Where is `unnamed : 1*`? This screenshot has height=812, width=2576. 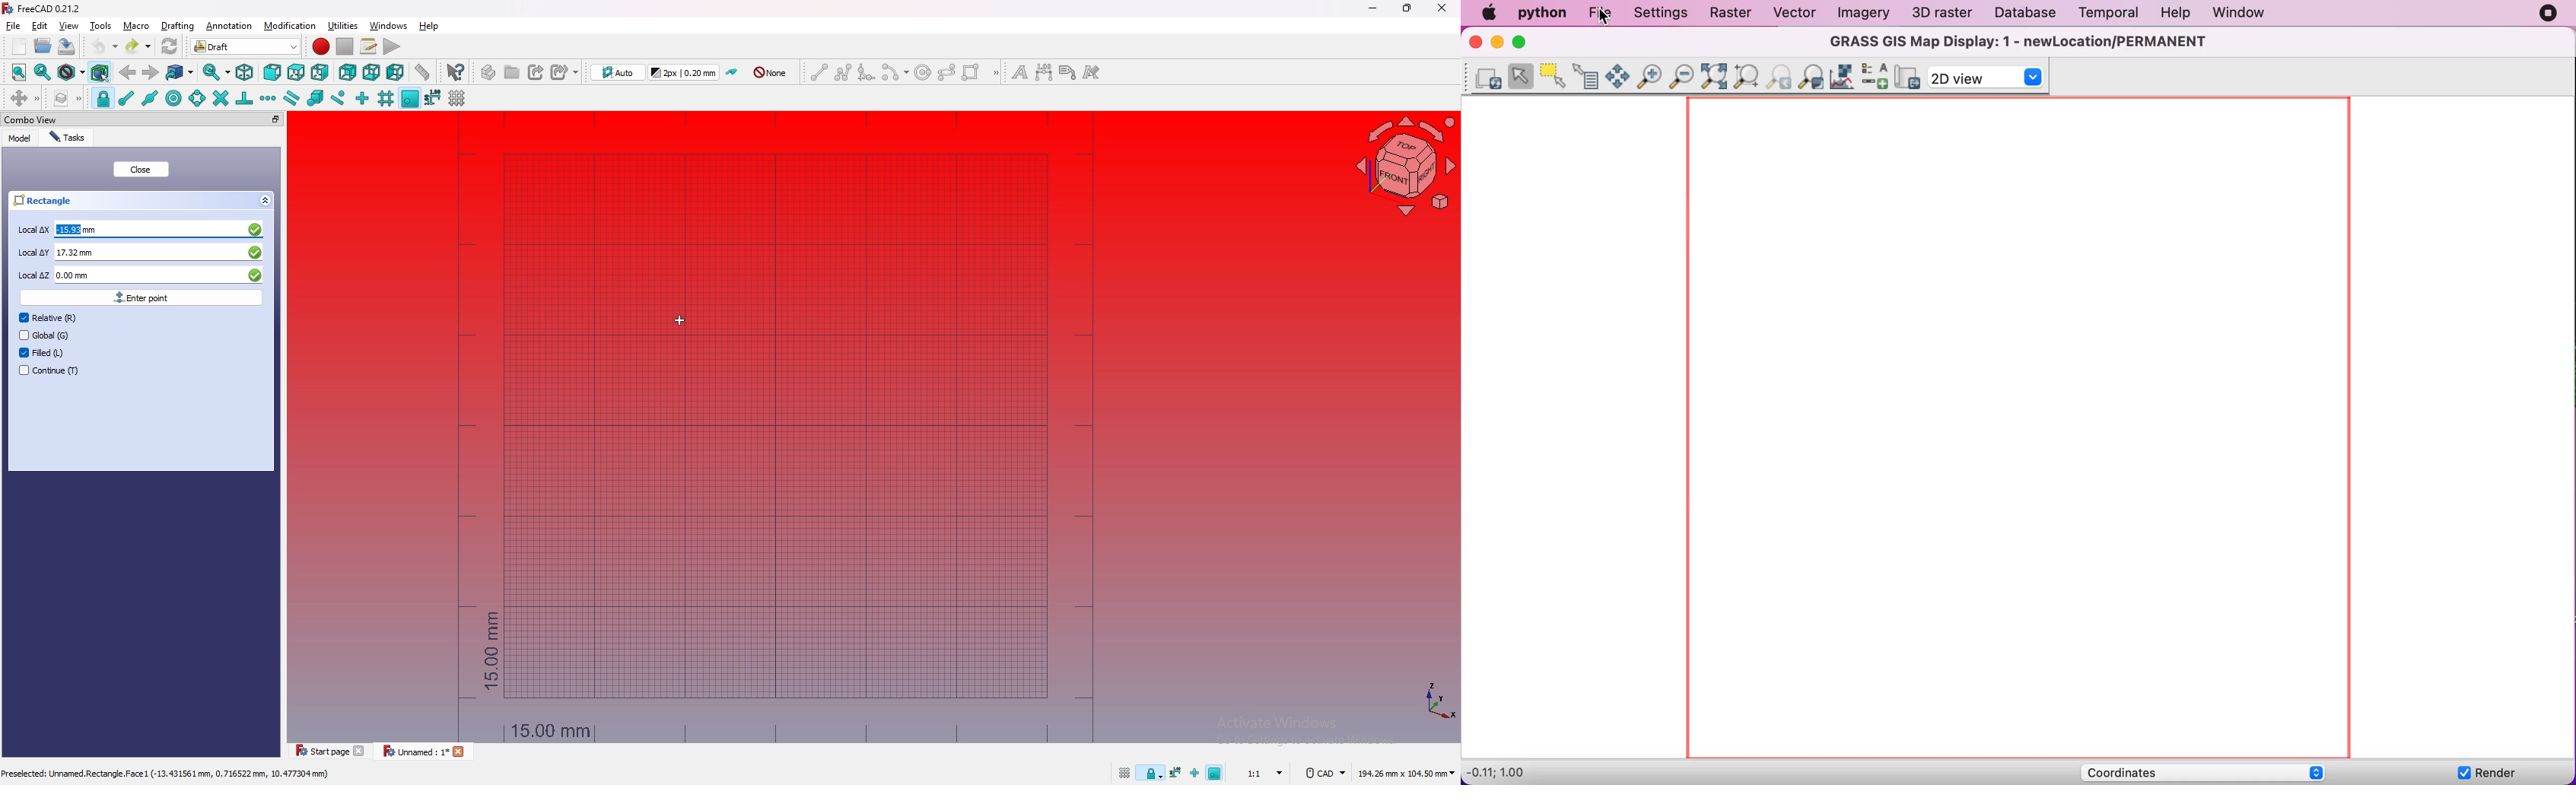 unnamed : 1* is located at coordinates (416, 752).